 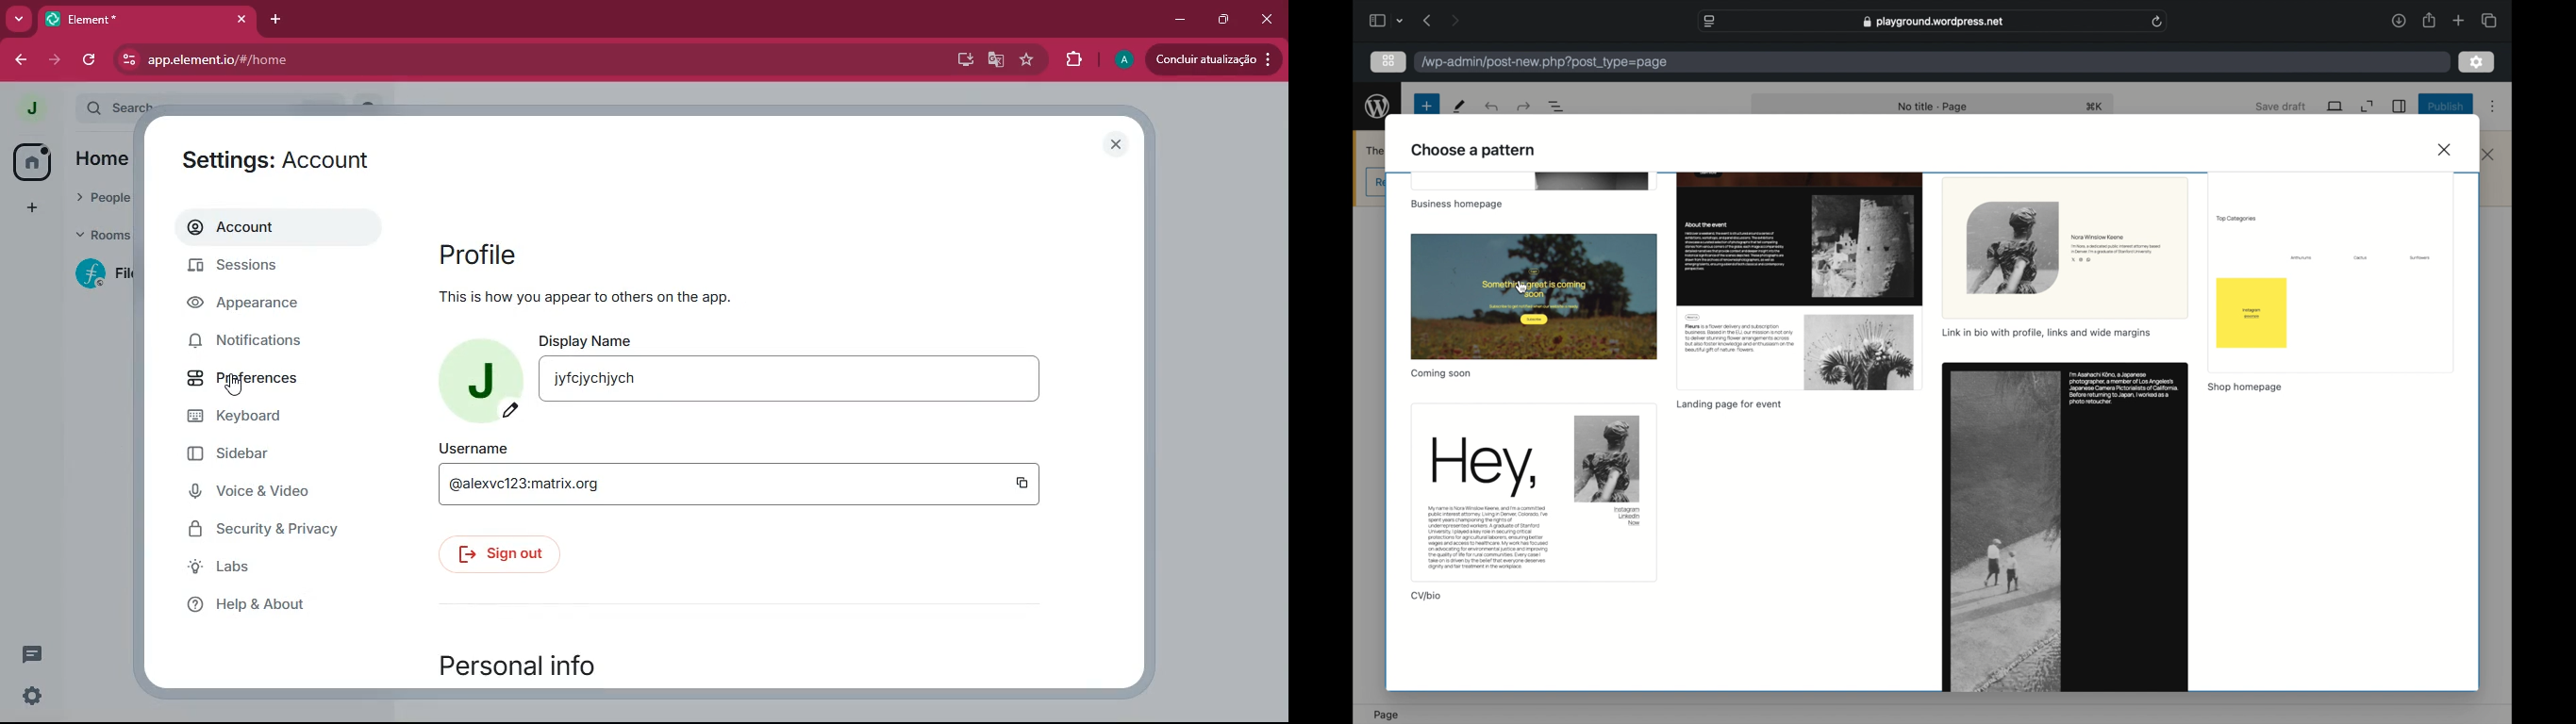 What do you see at coordinates (1459, 107) in the screenshot?
I see `tools` at bounding box center [1459, 107].